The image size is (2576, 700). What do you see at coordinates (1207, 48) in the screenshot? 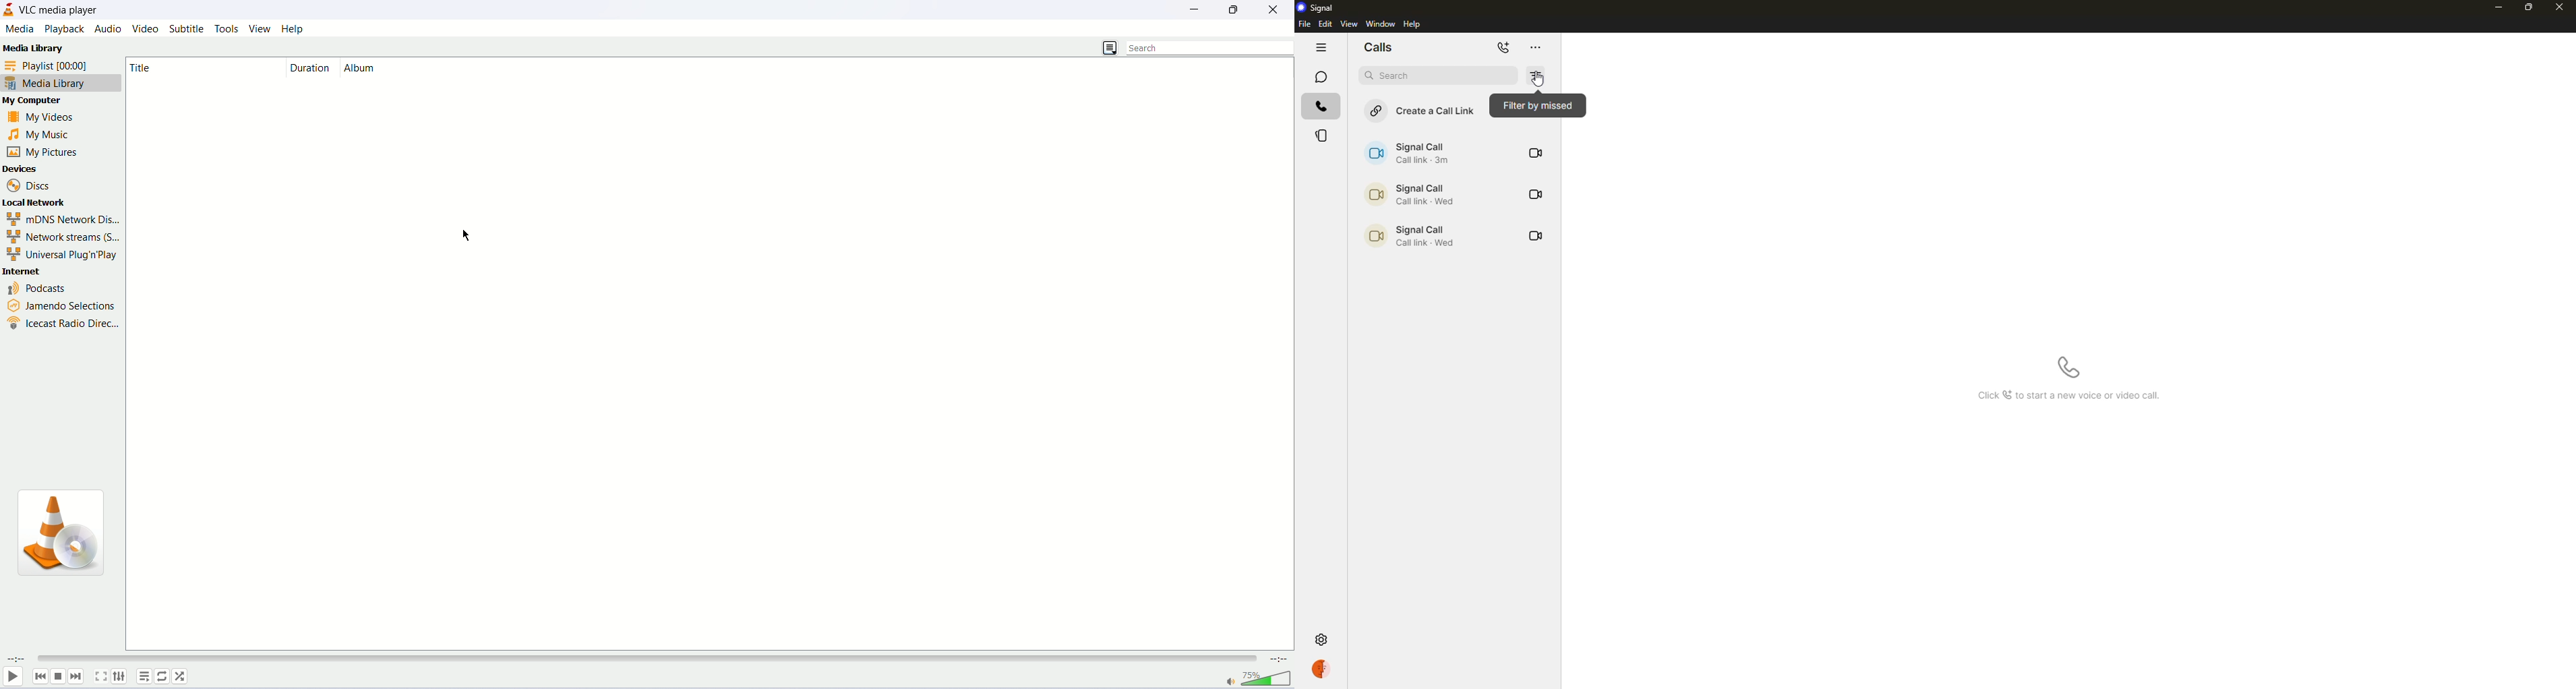
I see `search` at bounding box center [1207, 48].